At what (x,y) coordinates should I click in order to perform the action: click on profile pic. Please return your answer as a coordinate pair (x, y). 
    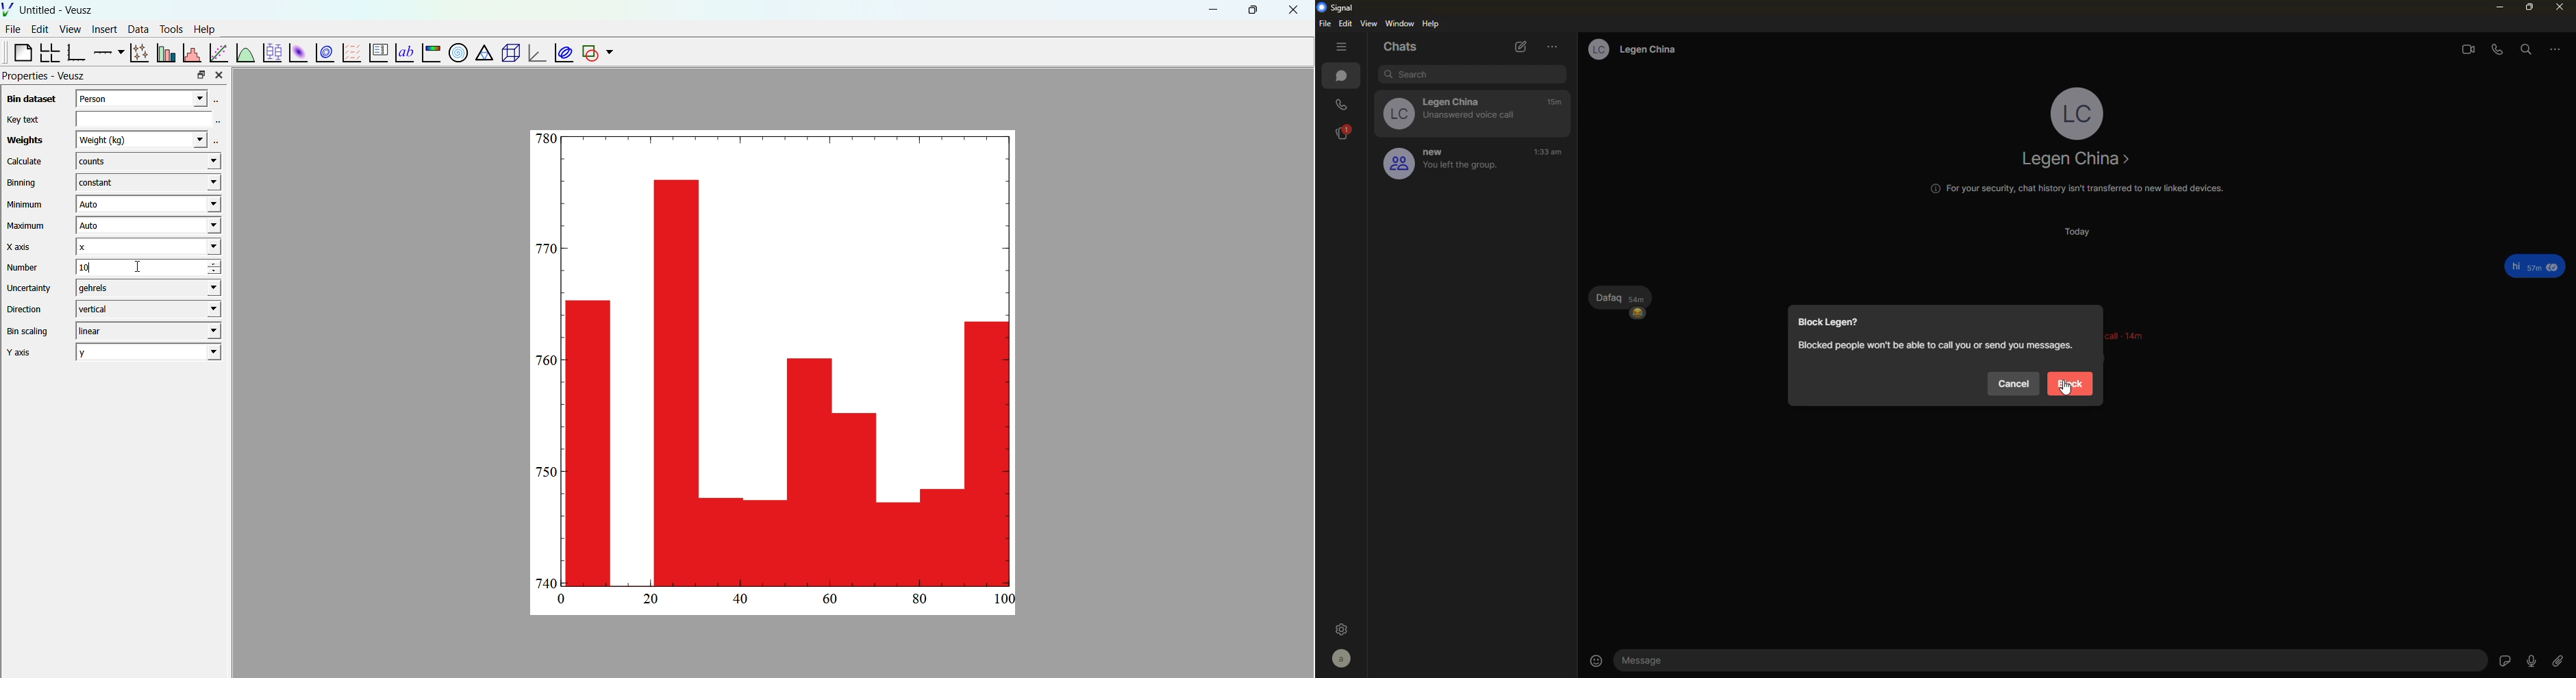
    Looking at the image, I should click on (2077, 112).